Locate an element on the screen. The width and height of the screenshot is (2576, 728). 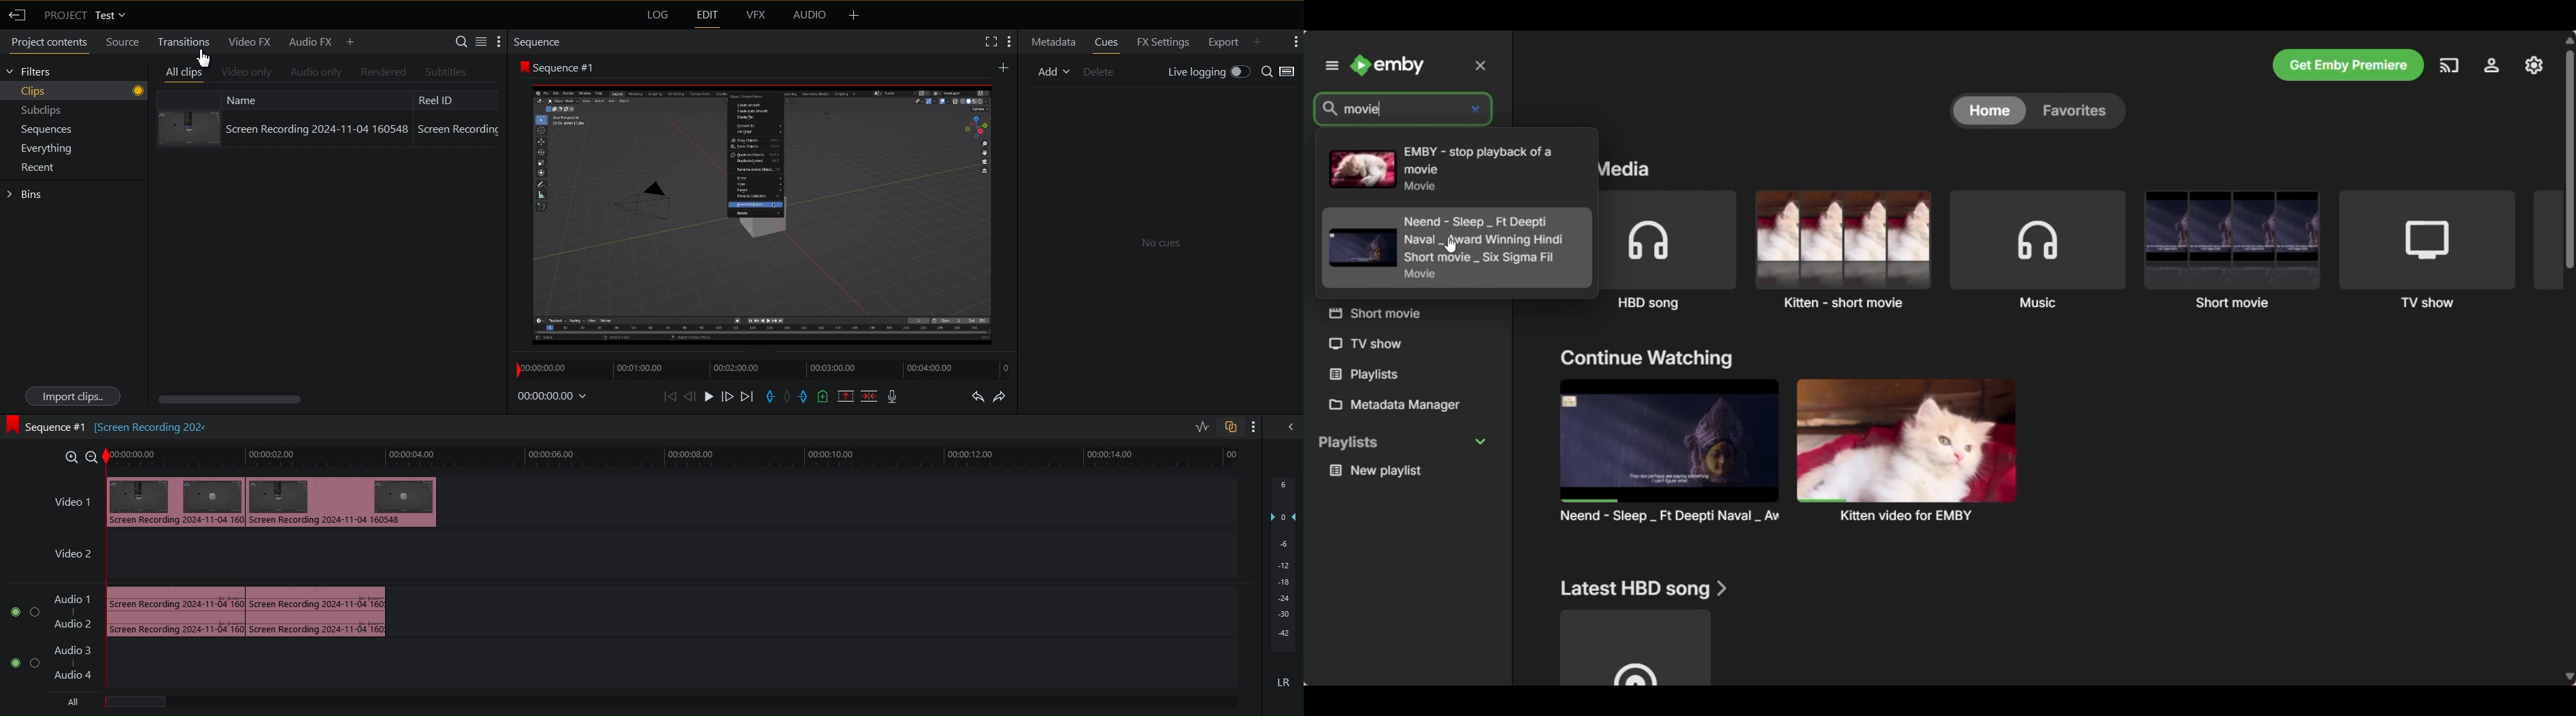
FX Settings is located at coordinates (1163, 42).